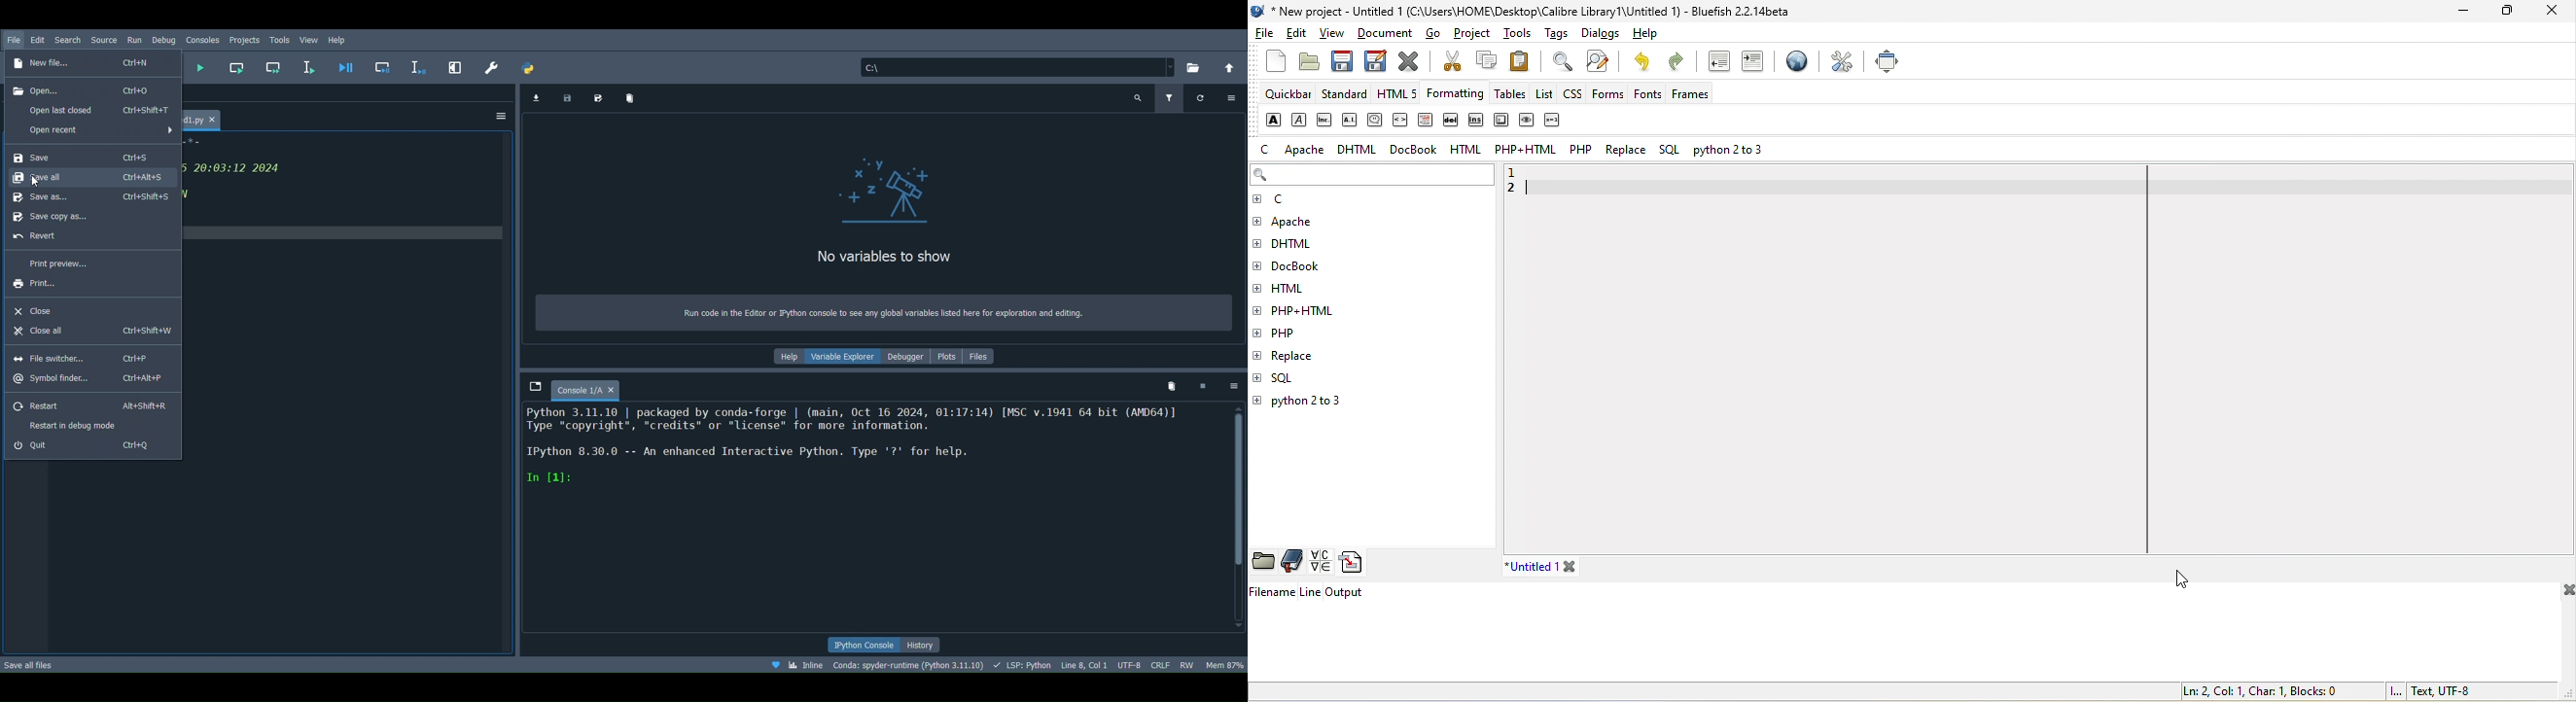 The image size is (2576, 728). Describe the element at coordinates (87, 239) in the screenshot. I see `Reset` at that location.